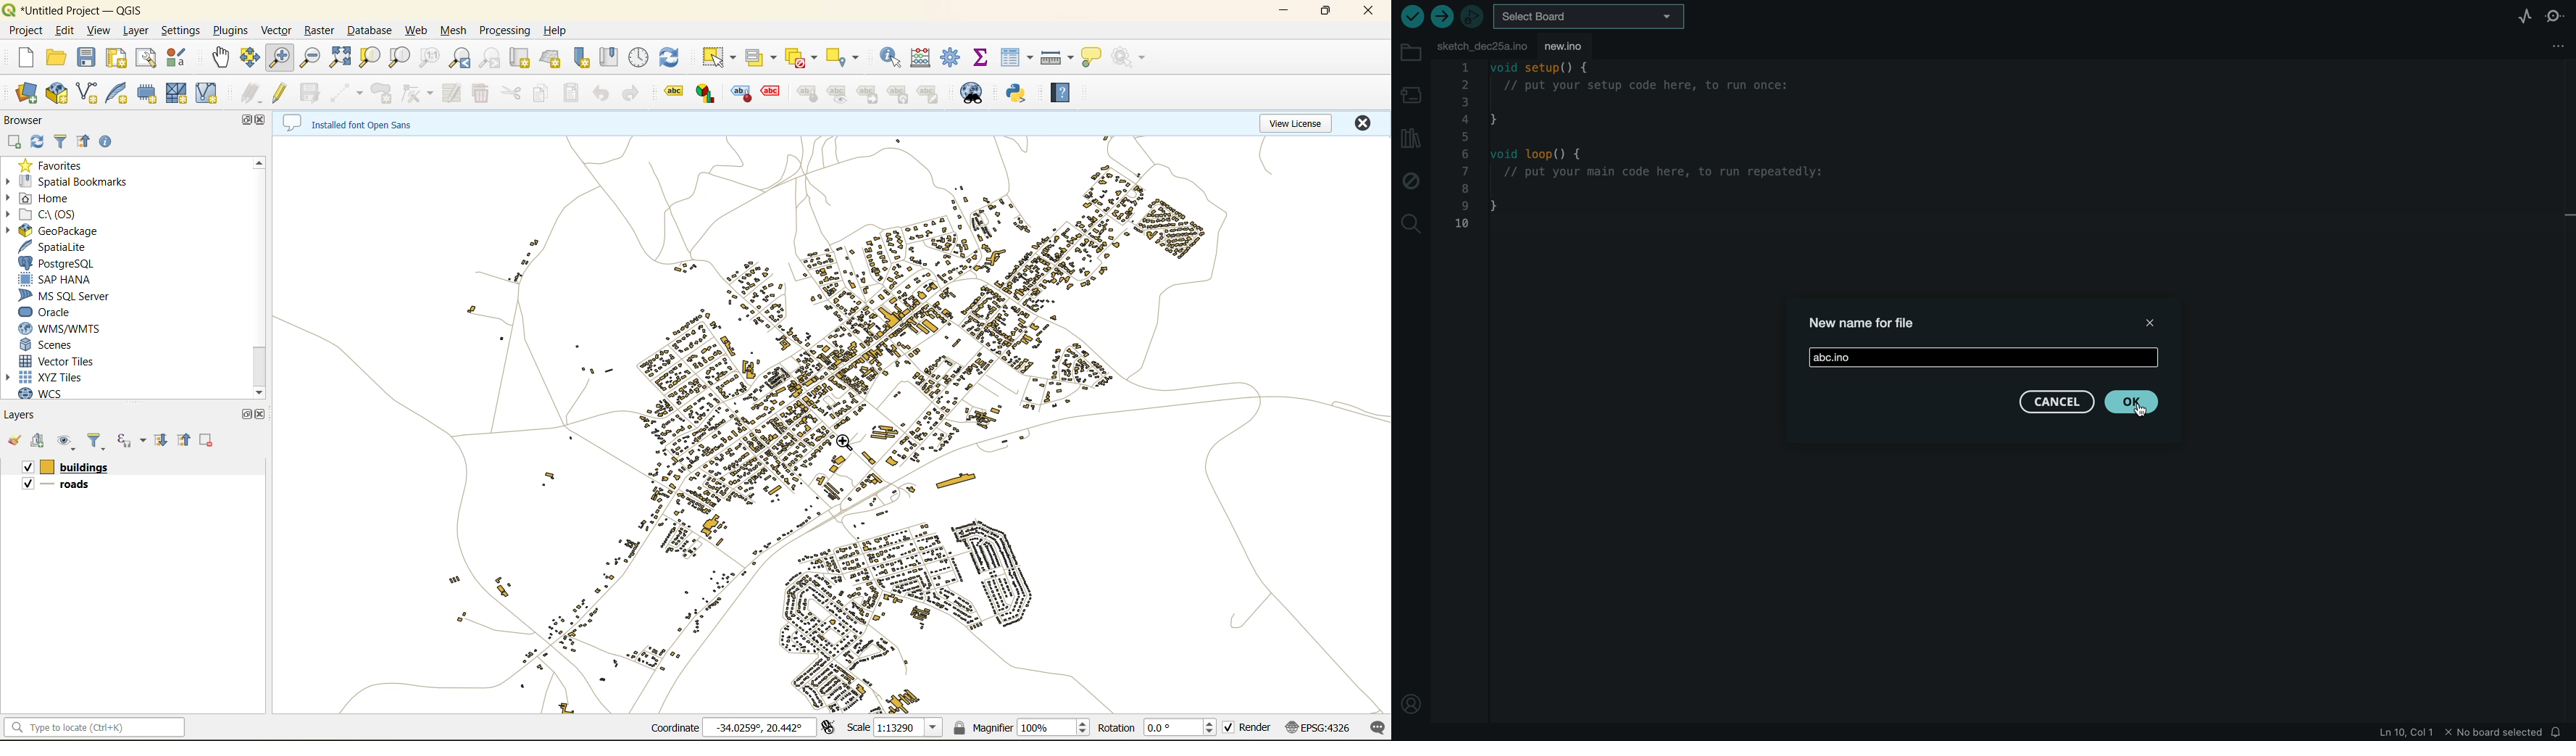 Image resolution: width=2576 pixels, height=756 pixels. Describe the element at coordinates (259, 276) in the screenshot. I see `vertical scroll bar` at that location.